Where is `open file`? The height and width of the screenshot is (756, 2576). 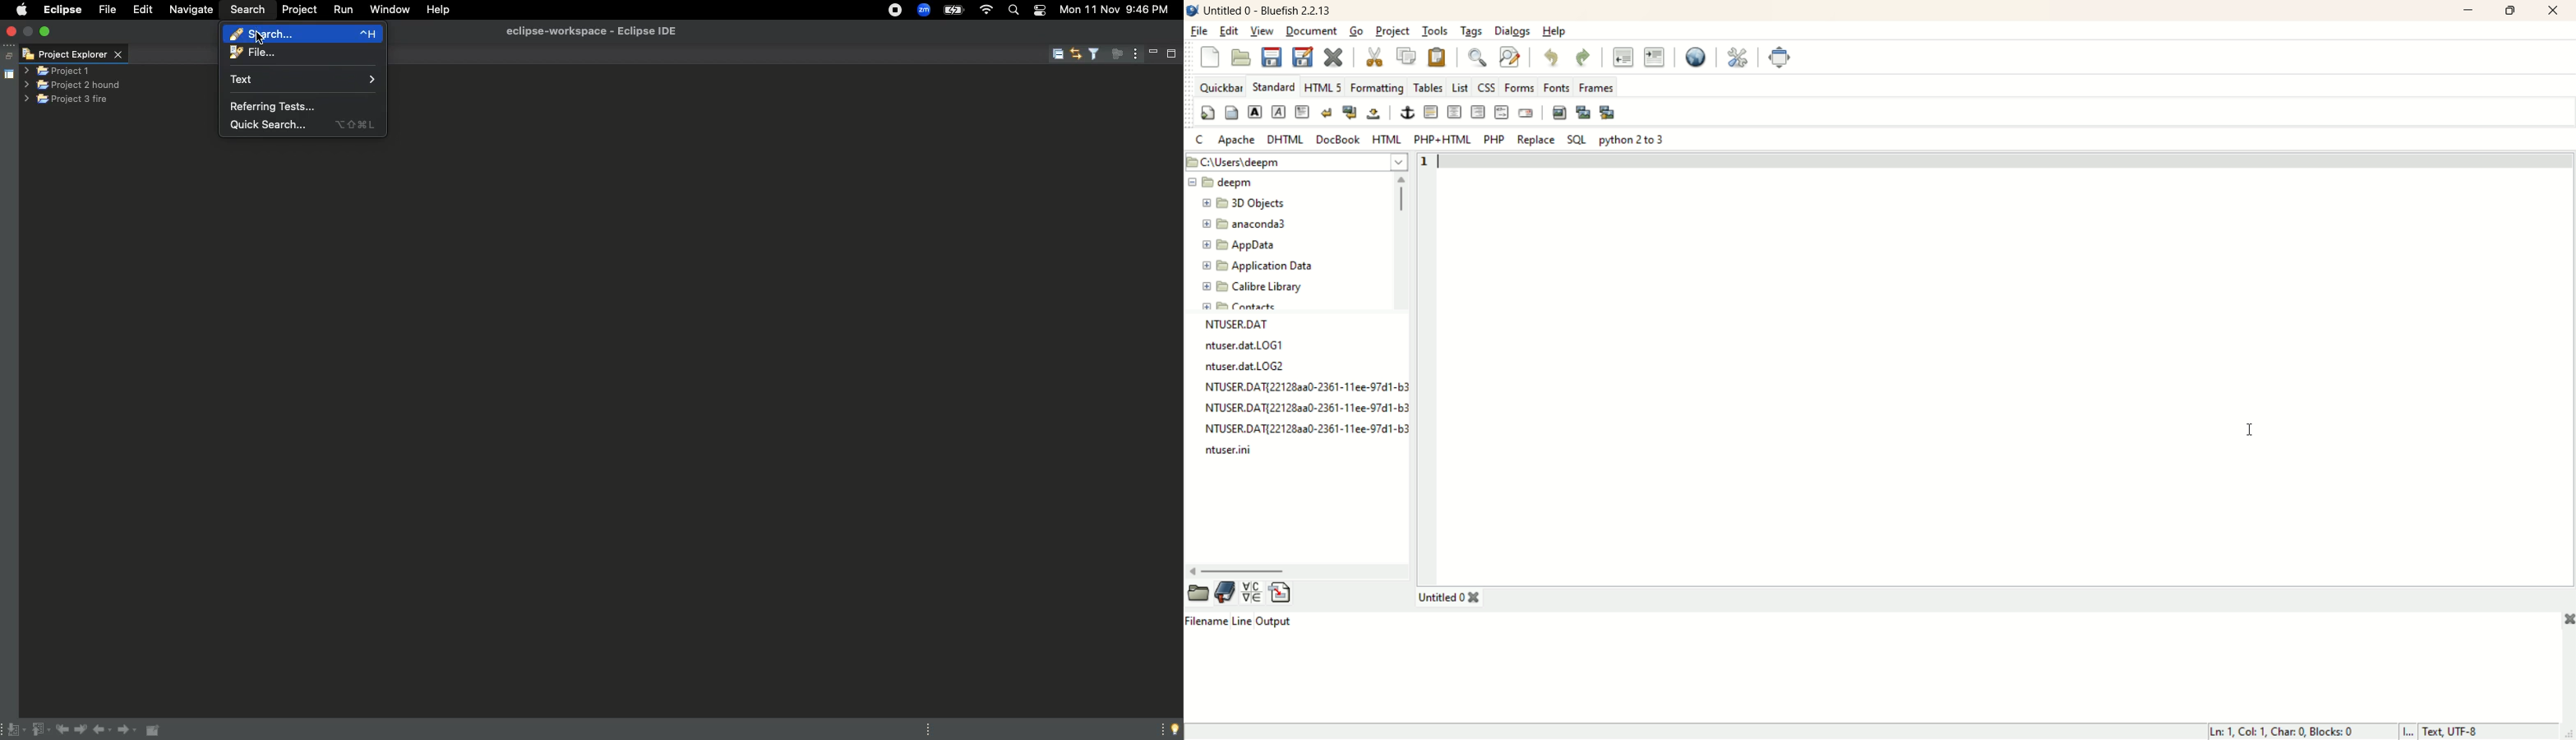
open file is located at coordinates (1242, 57).